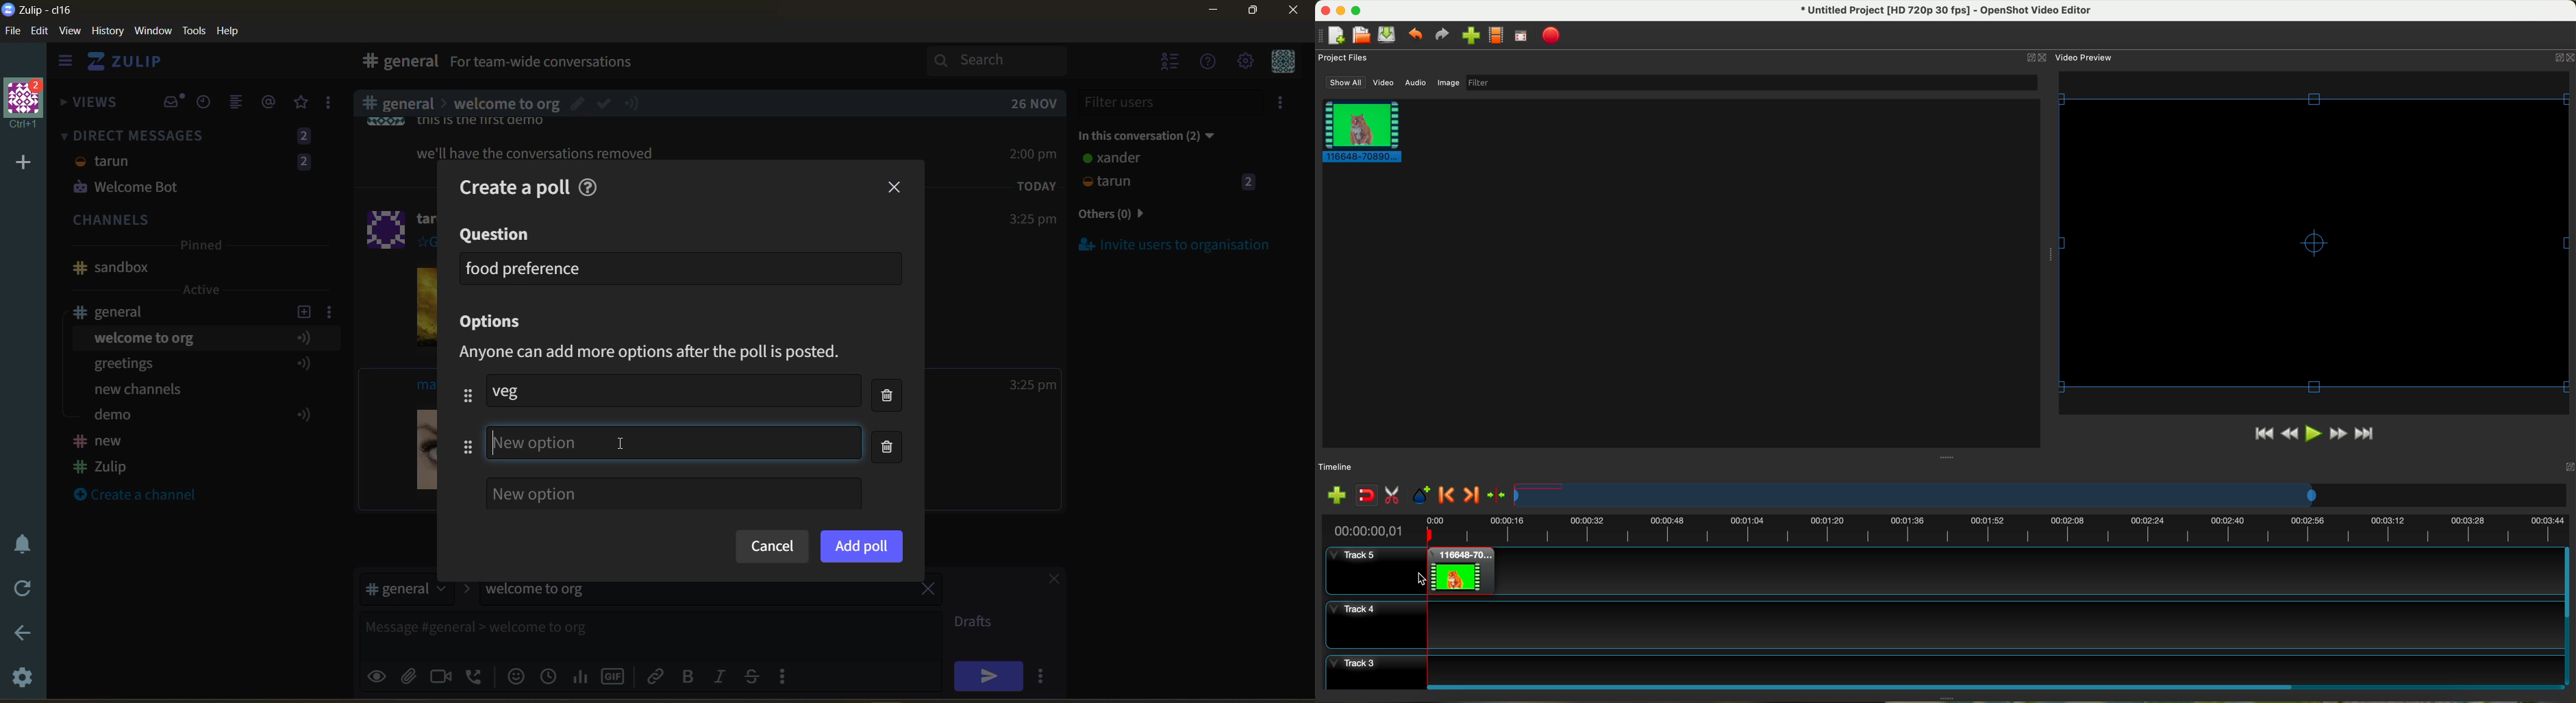 Image resolution: width=2576 pixels, height=728 pixels. Describe the element at coordinates (118, 312) in the screenshot. I see `channel name` at that location.